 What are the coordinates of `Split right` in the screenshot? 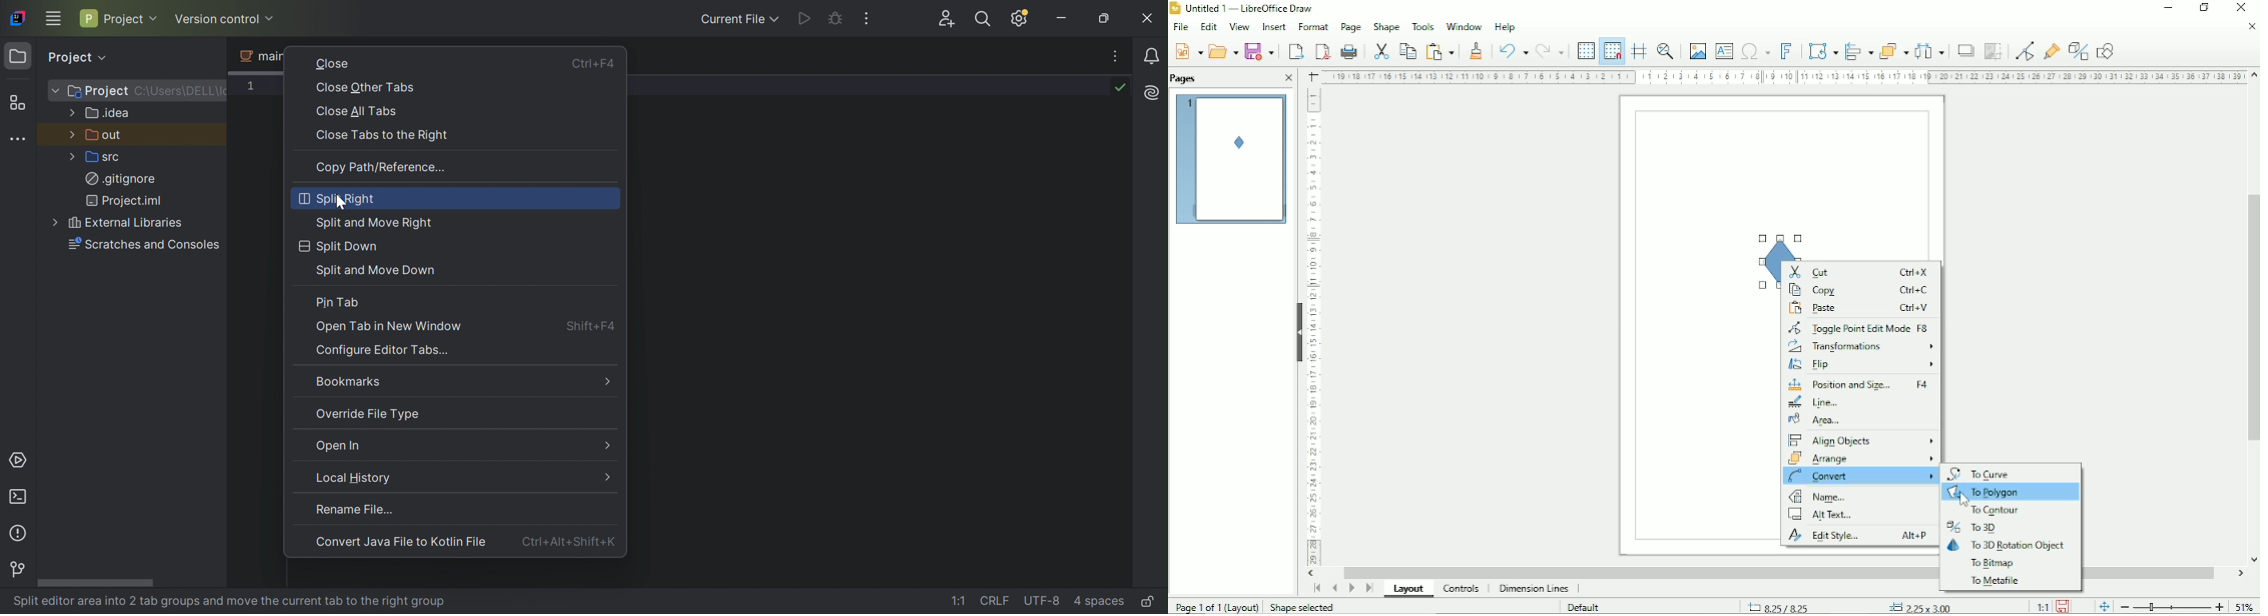 It's located at (337, 198).